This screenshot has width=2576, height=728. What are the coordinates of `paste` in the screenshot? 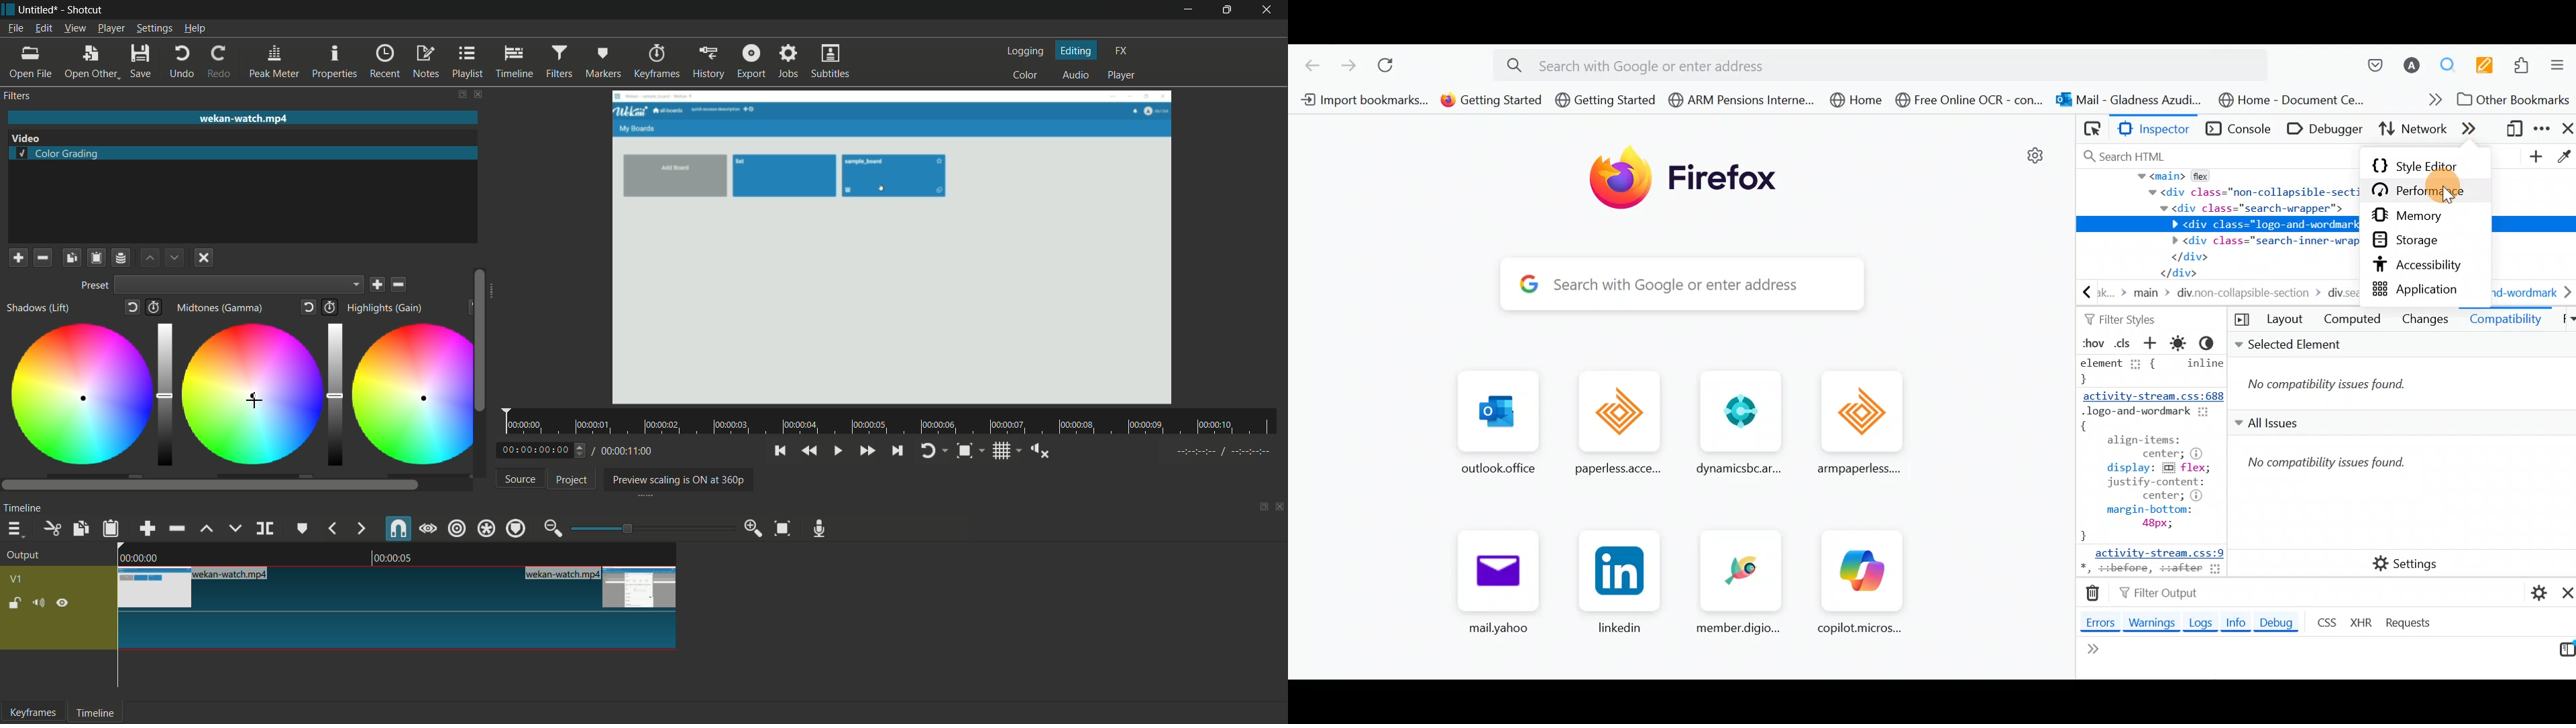 It's located at (111, 530).